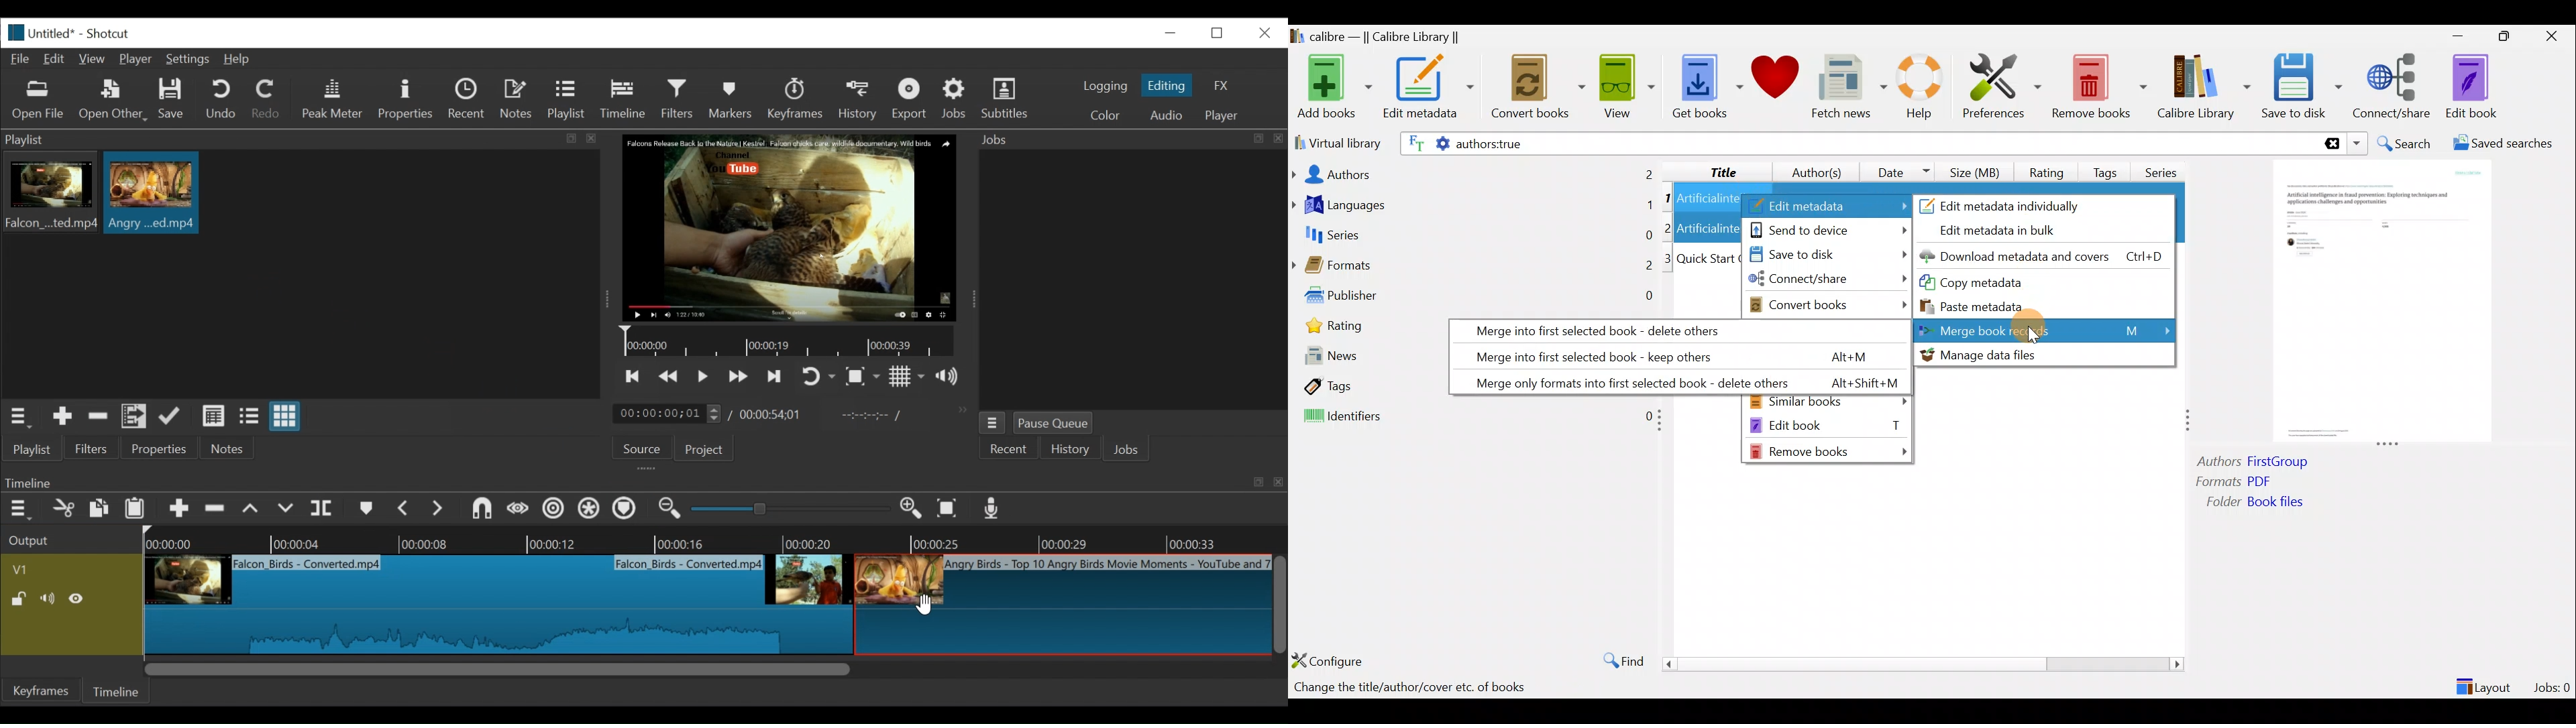 The image size is (2576, 728). I want to click on Ripple all tracks, so click(588, 510).